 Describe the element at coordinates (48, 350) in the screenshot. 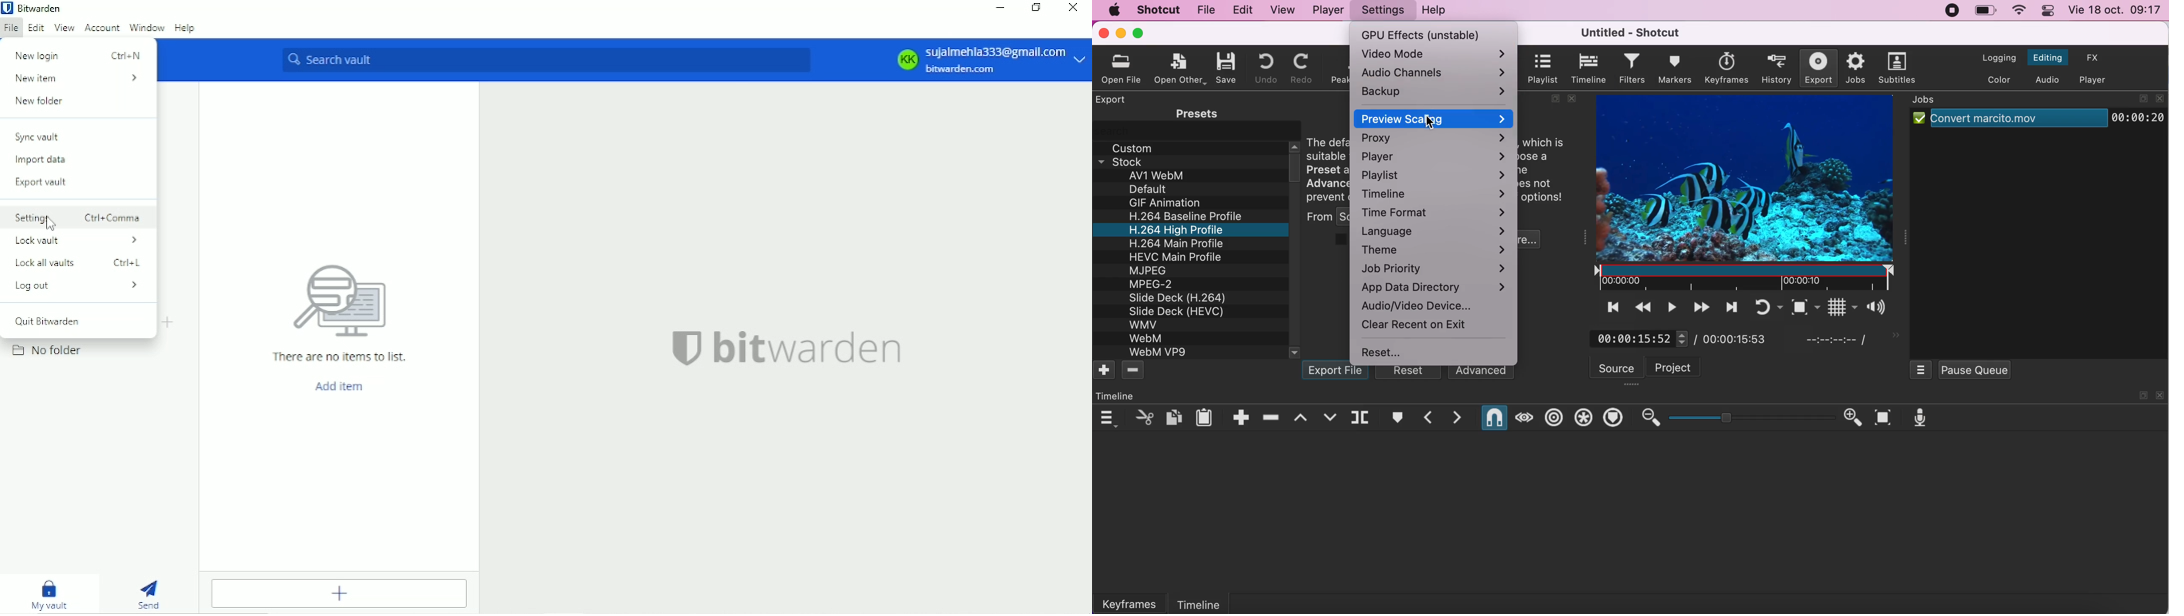

I see `No folder` at that location.